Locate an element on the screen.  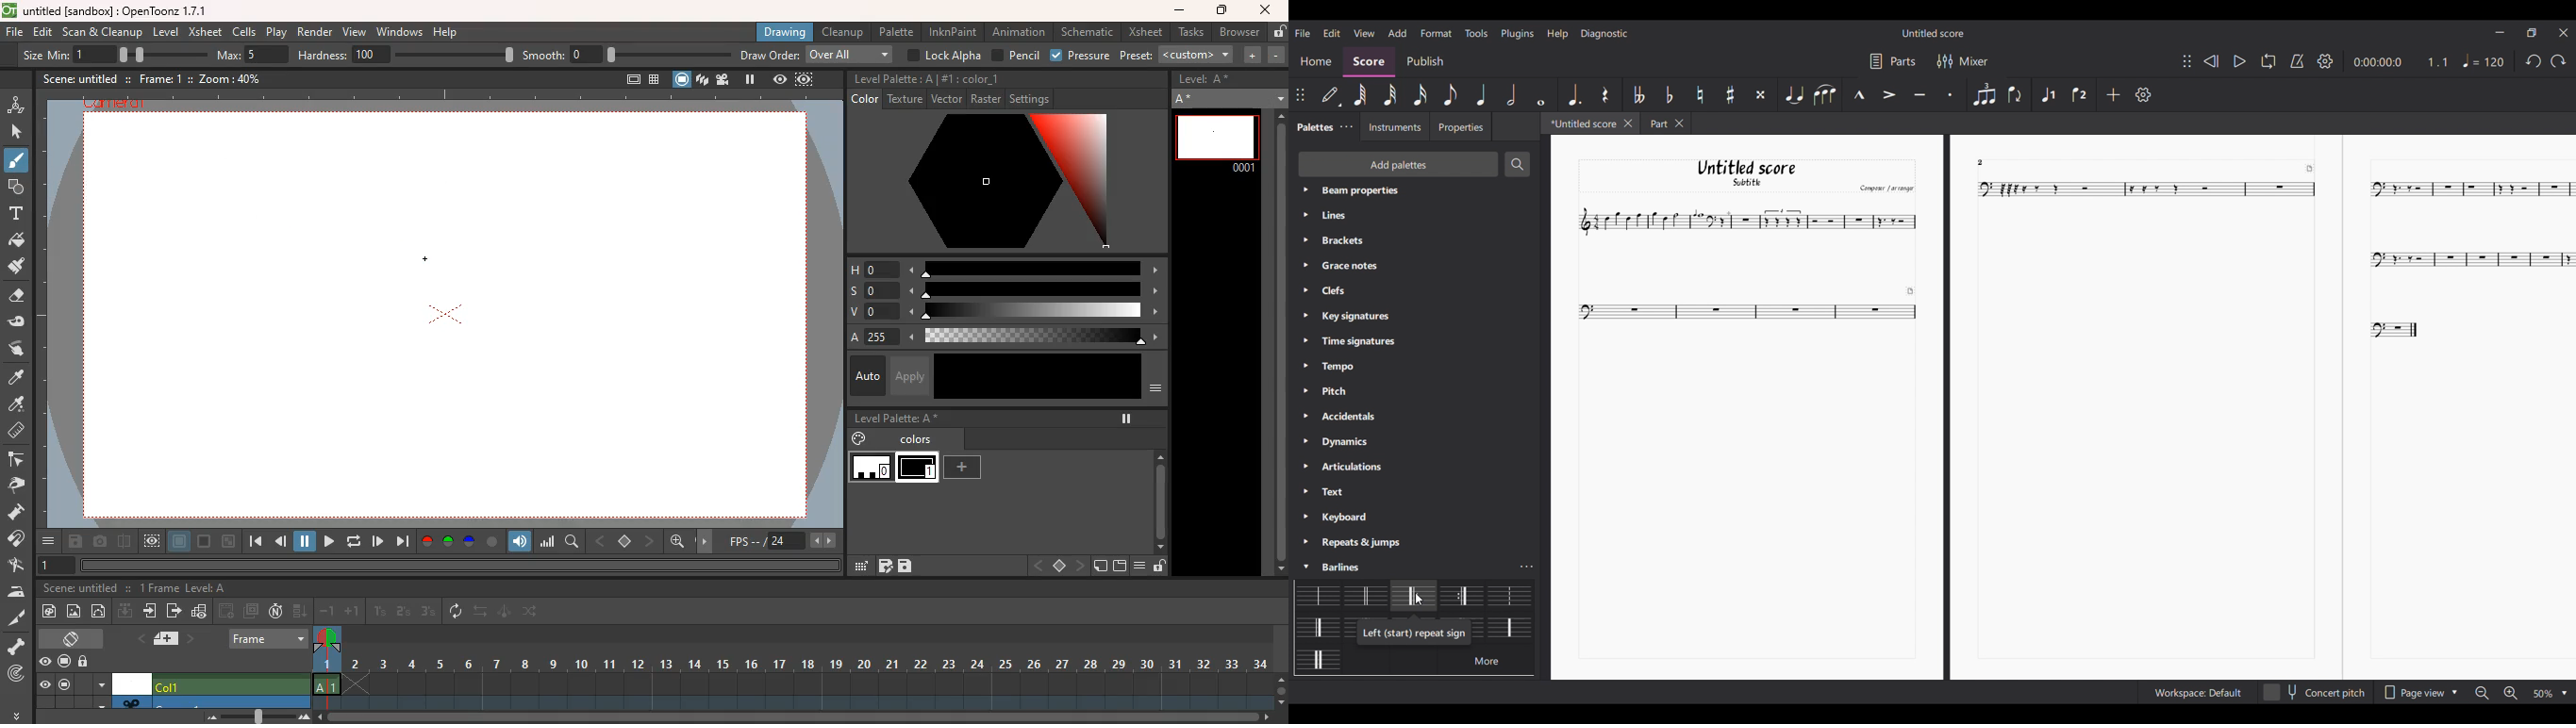
screens is located at coordinates (253, 611).